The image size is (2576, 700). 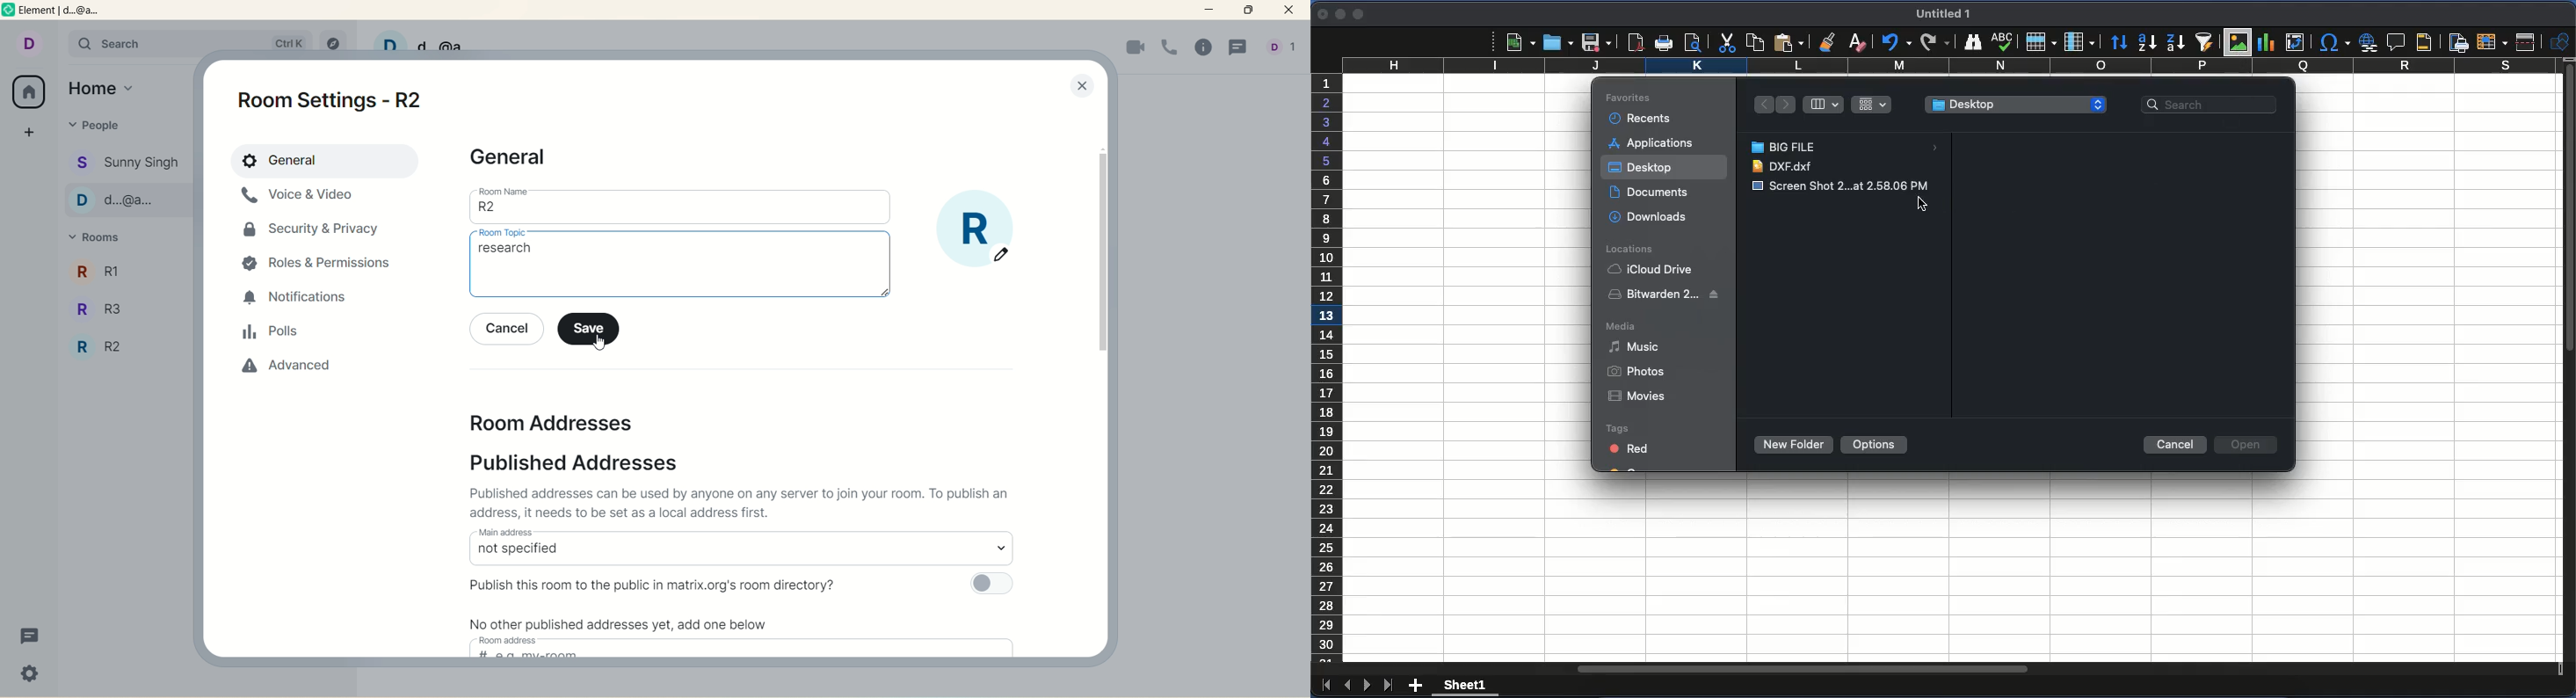 I want to click on element, so click(x=70, y=12).